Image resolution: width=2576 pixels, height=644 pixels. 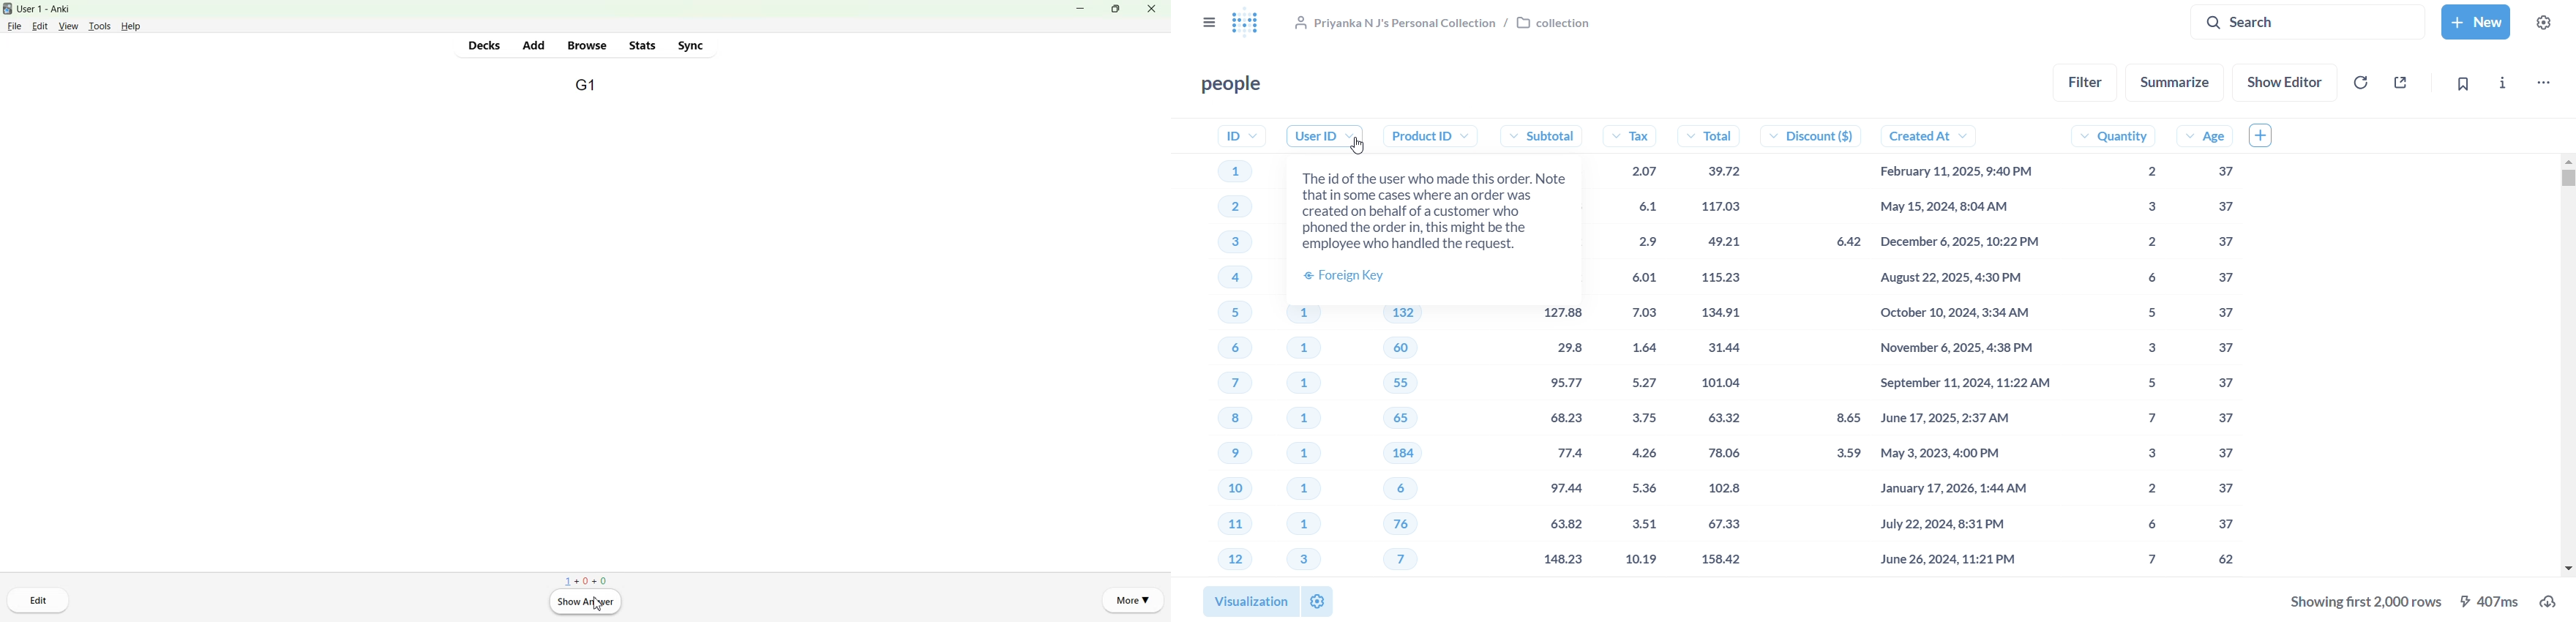 What do you see at coordinates (2465, 83) in the screenshot?
I see `bookmark` at bounding box center [2465, 83].